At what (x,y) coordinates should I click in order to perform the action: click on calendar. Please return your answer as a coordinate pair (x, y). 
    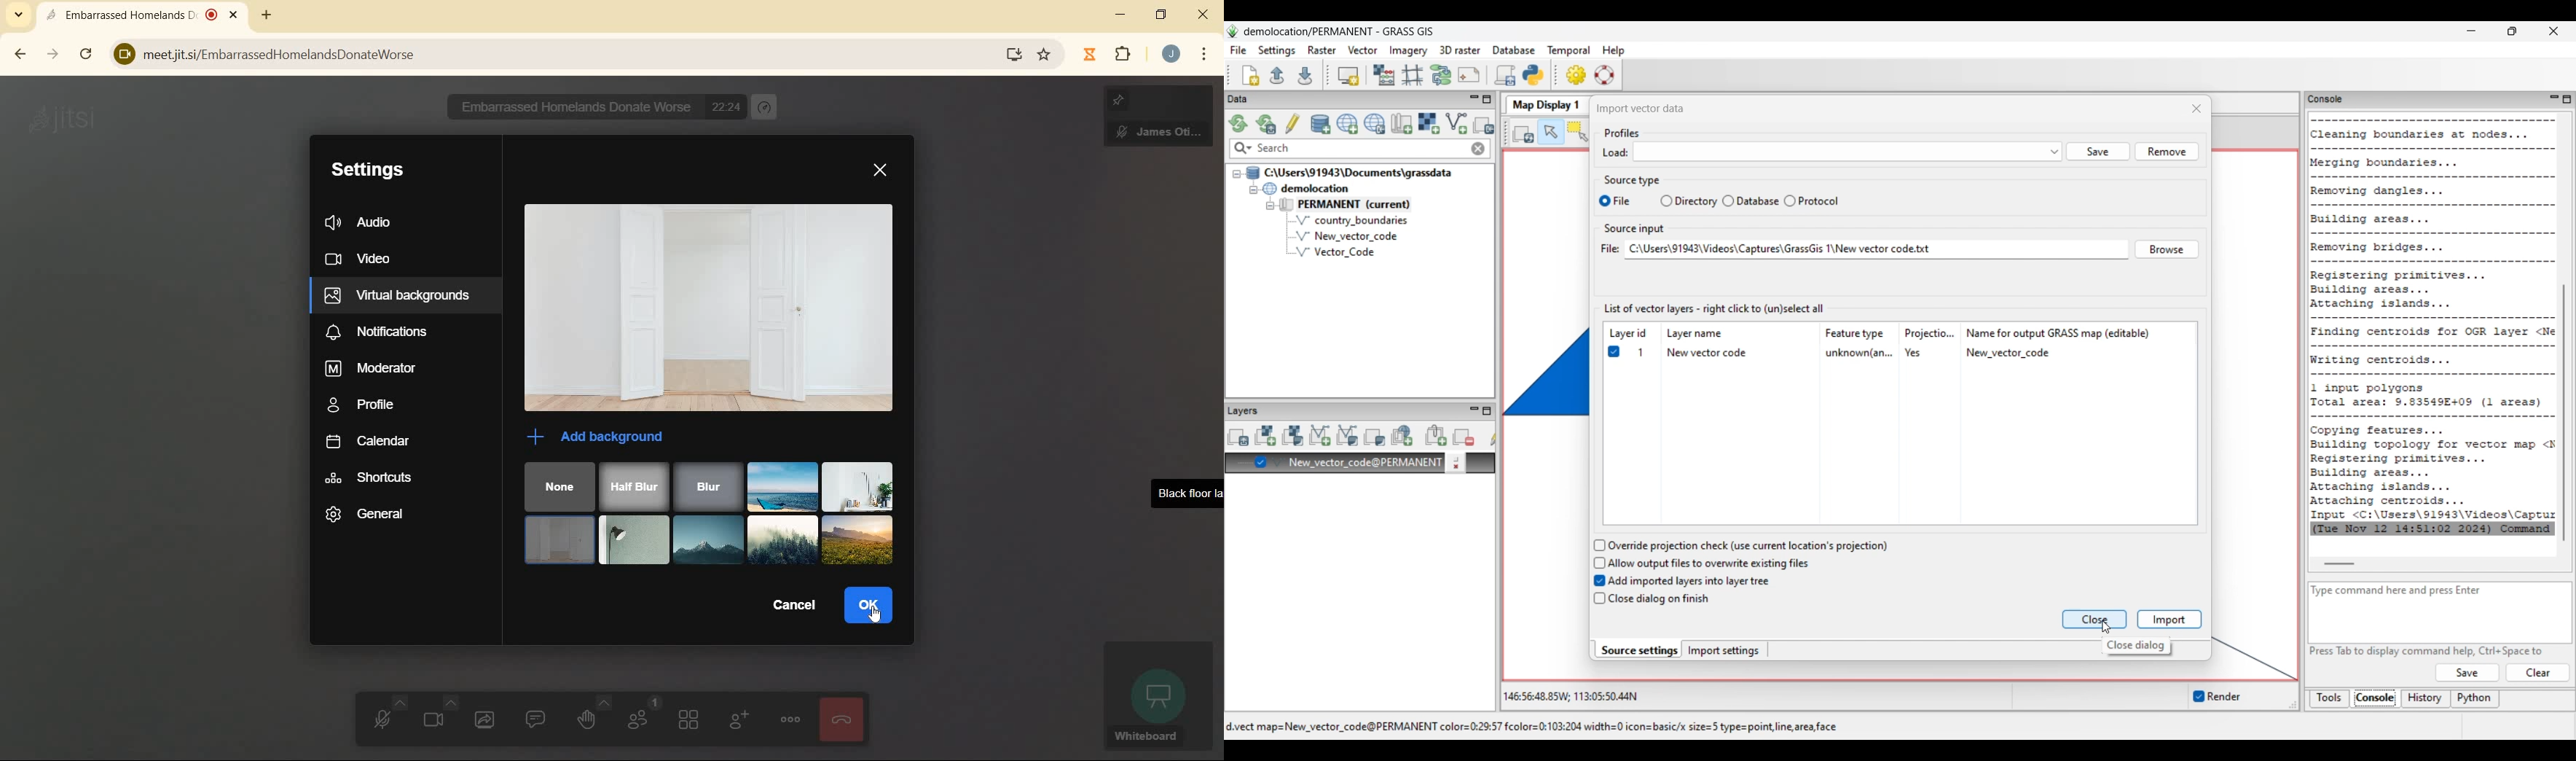
    Looking at the image, I should click on (365, 438).